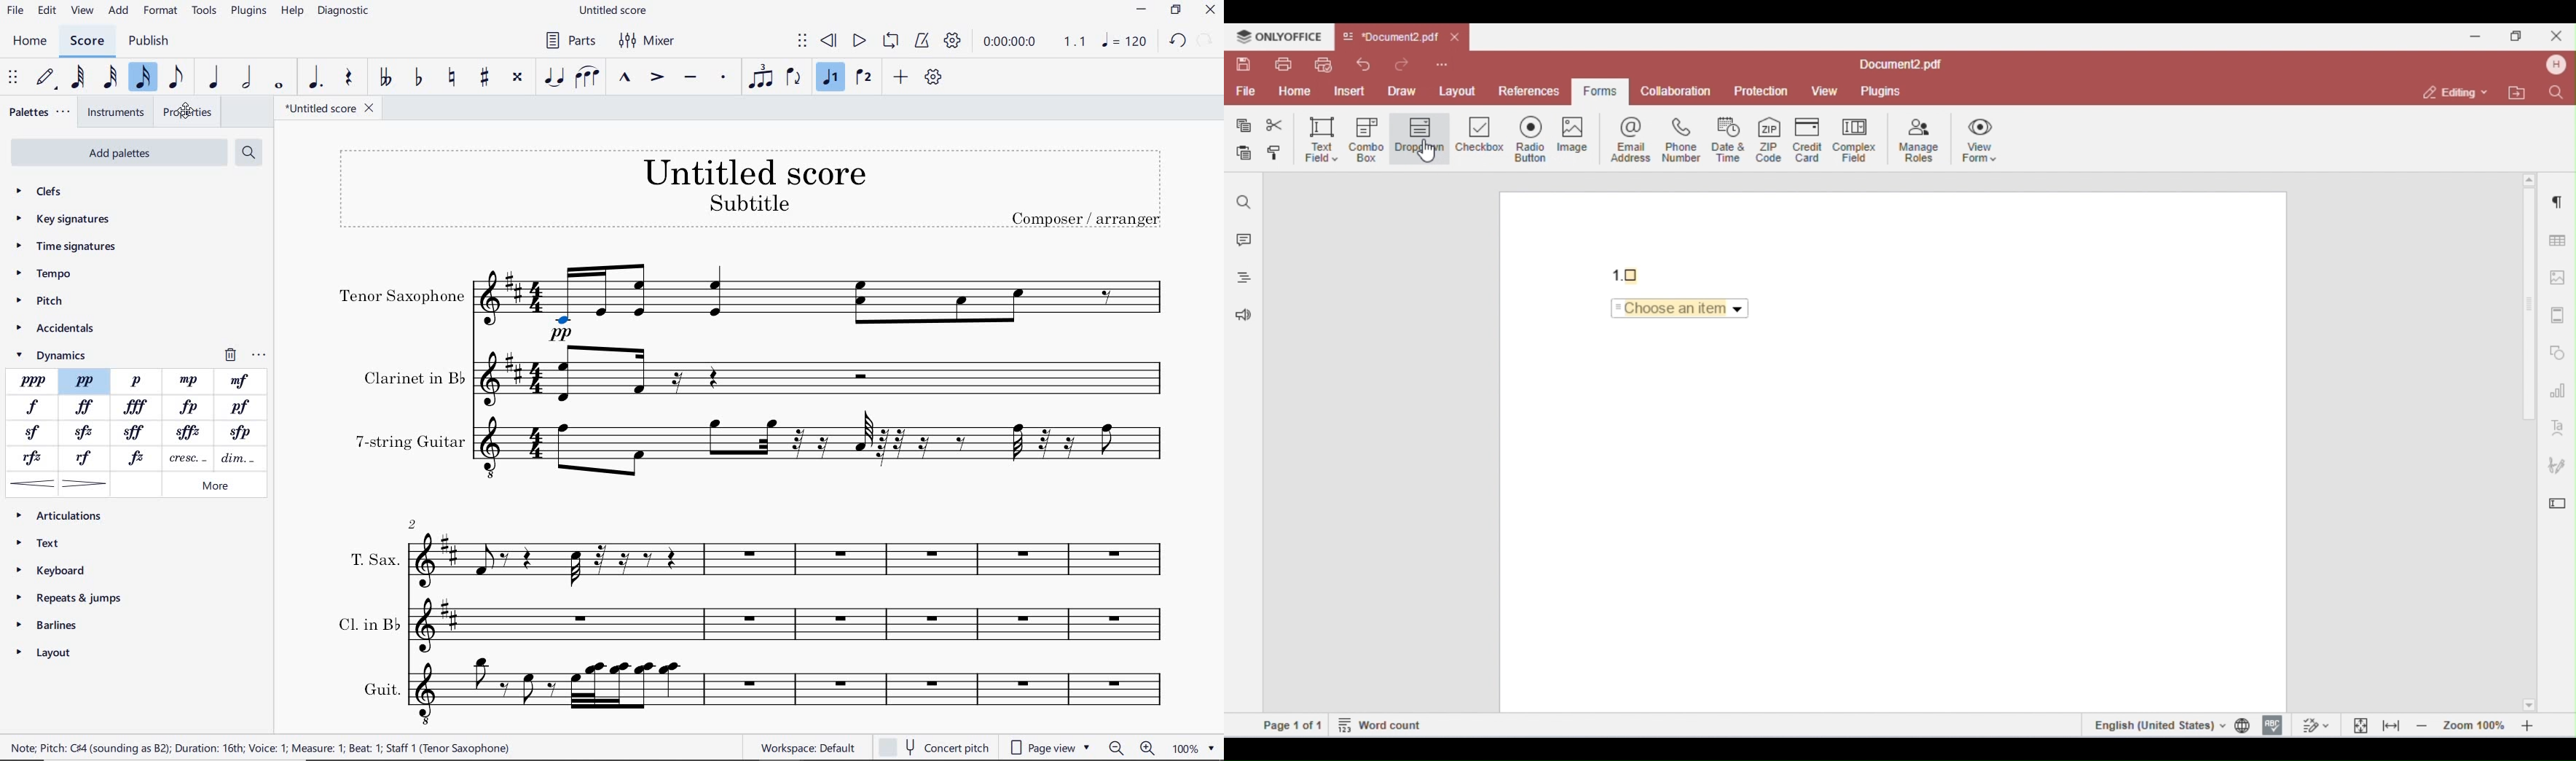 Image resolution: width=2576 pixels, height=784 pixels. Describe the element at coordinates (149, 41) in the screenshot. I see `PUBLISH` at that location.